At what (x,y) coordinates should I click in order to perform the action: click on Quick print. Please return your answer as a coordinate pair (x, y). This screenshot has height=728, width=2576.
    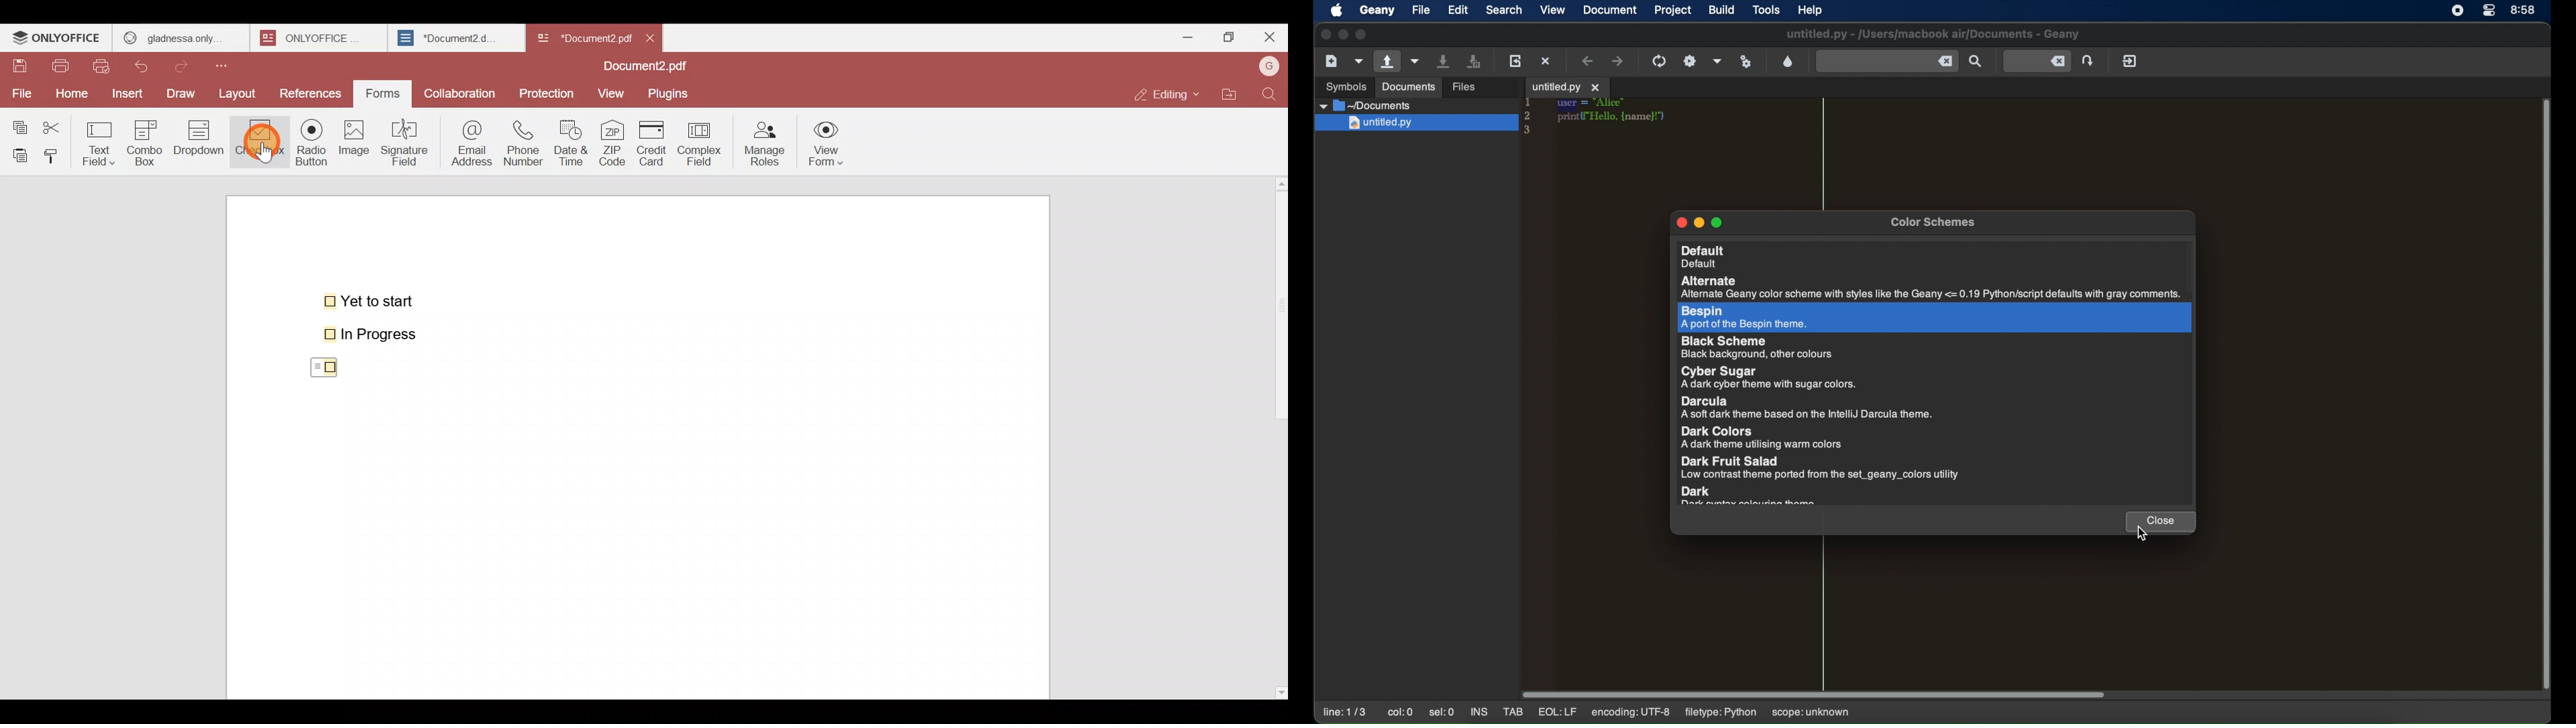
    Looking at the image, I should click on (105, 66).